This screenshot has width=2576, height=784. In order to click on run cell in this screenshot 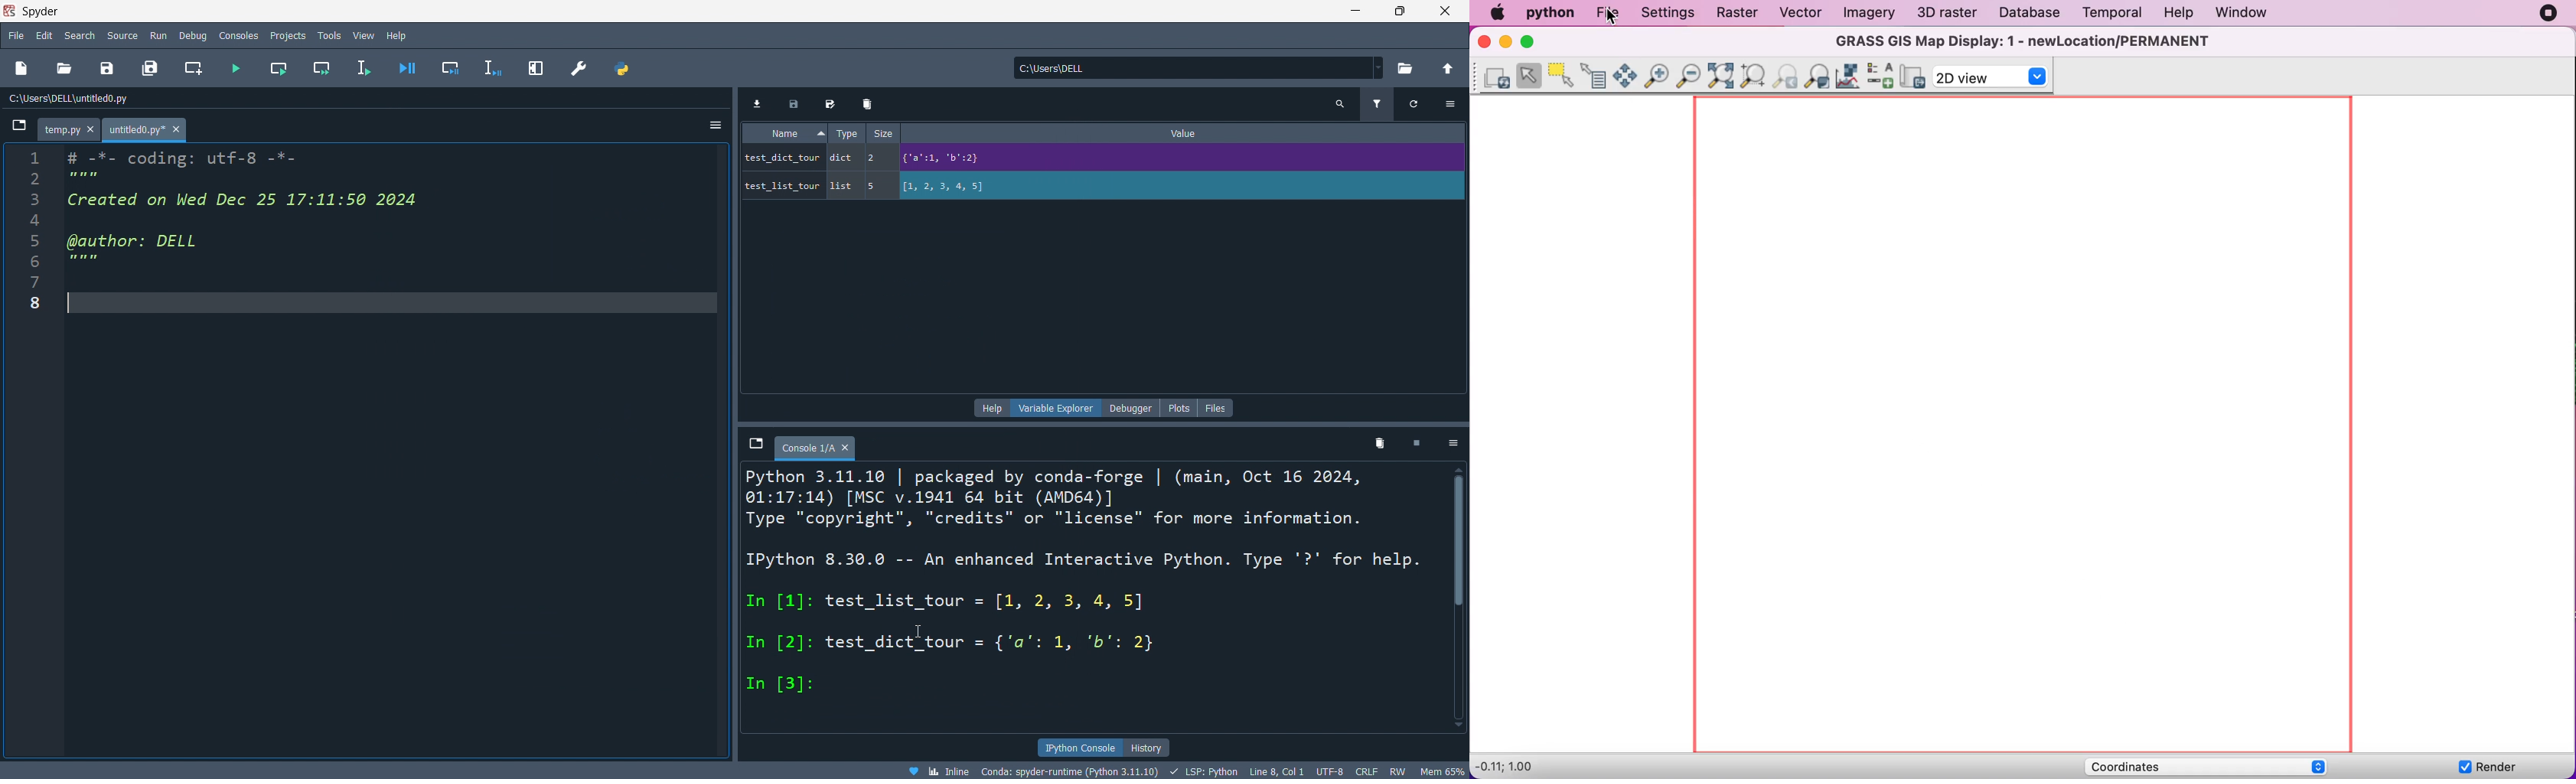, I will do `click(282, 68)`.